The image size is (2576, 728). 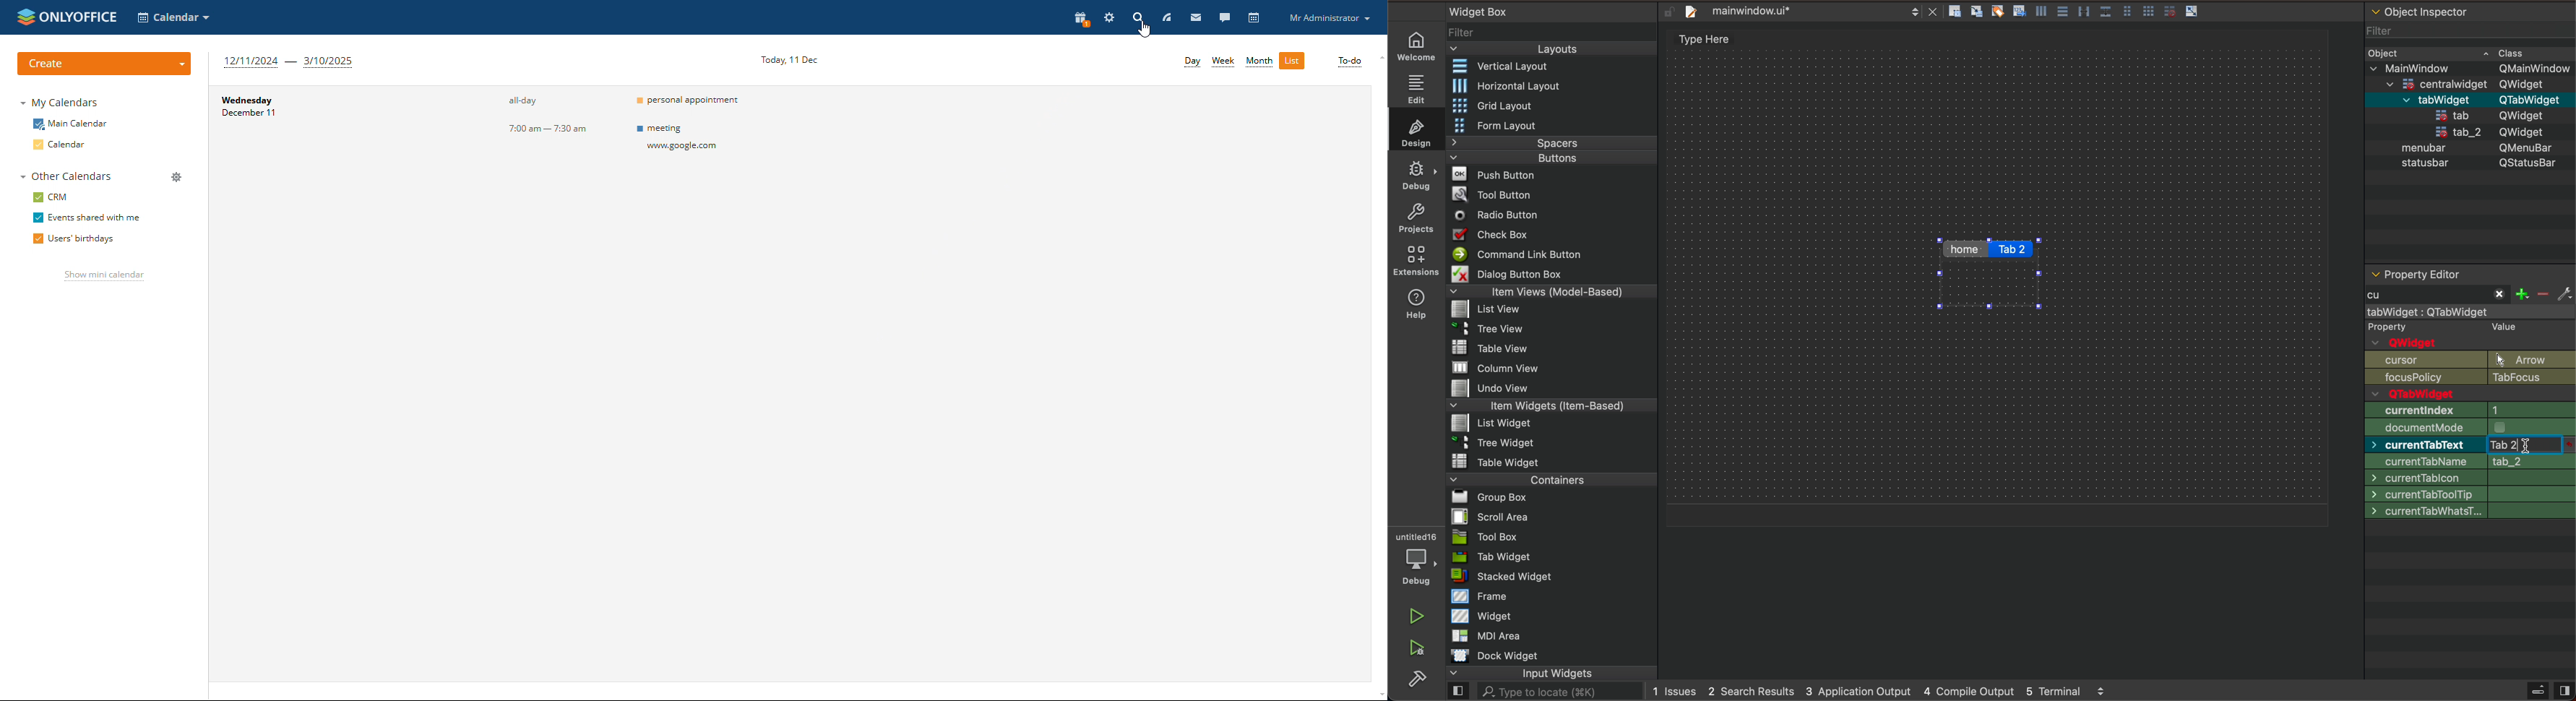 What do you see at coordinates (1551, 157) in the screenshot?
I see `Buttons` at bounding box center [1551, 157].